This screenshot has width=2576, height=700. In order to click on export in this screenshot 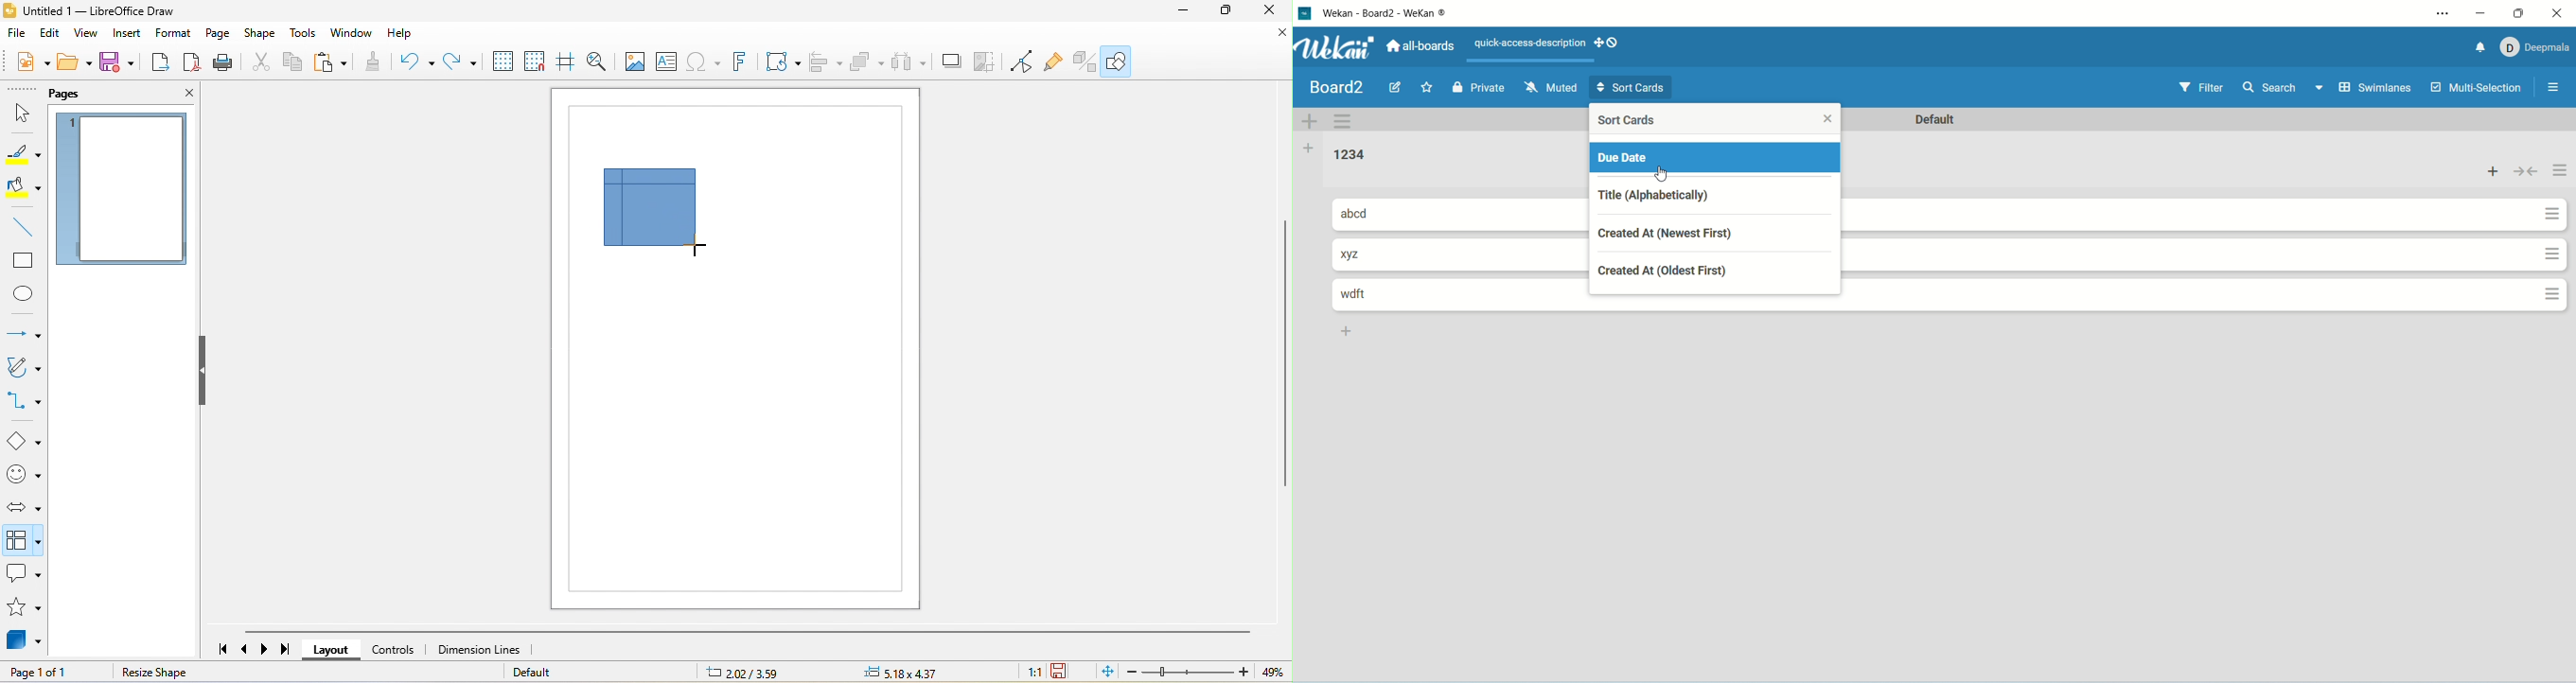, I will do `click(160, 62)`.